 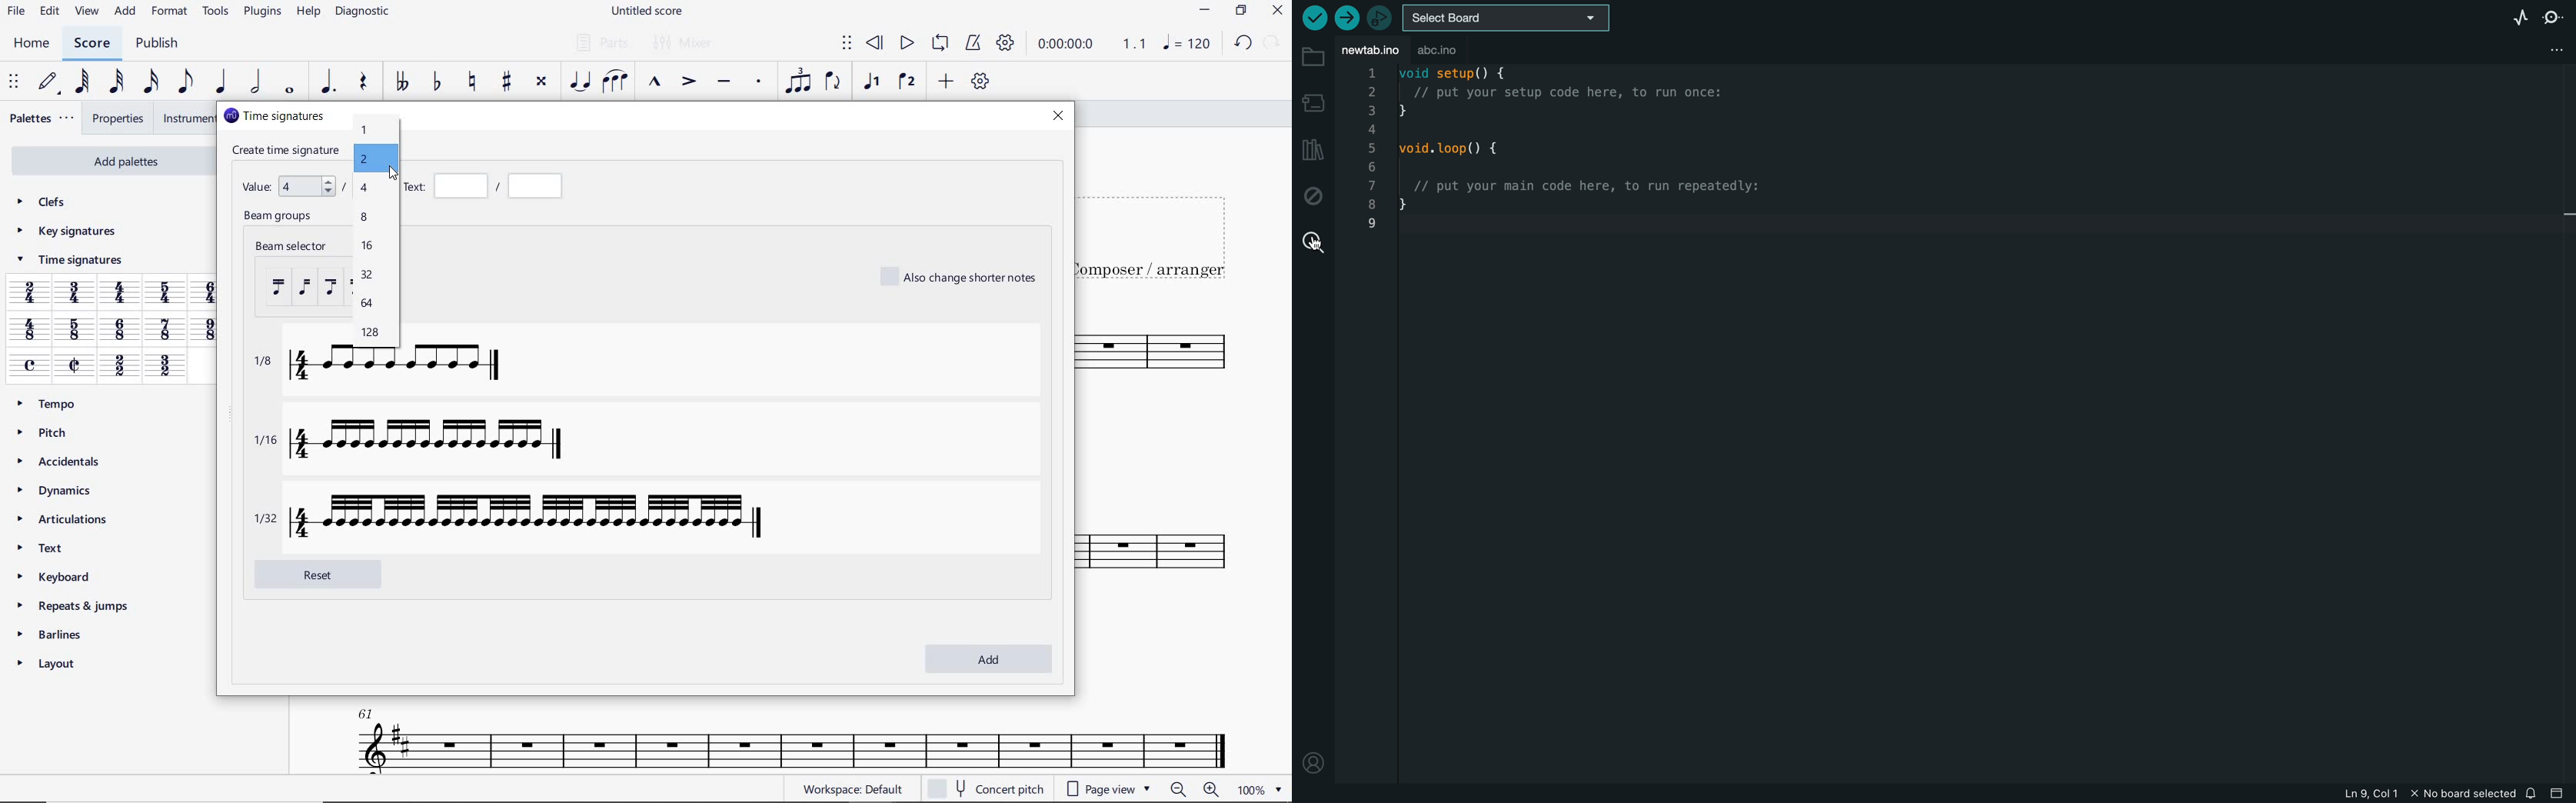 What do you see at coordinates (1186, 42) in the screenshot?
I see `NOTE` at bounding box center [1186, 42].